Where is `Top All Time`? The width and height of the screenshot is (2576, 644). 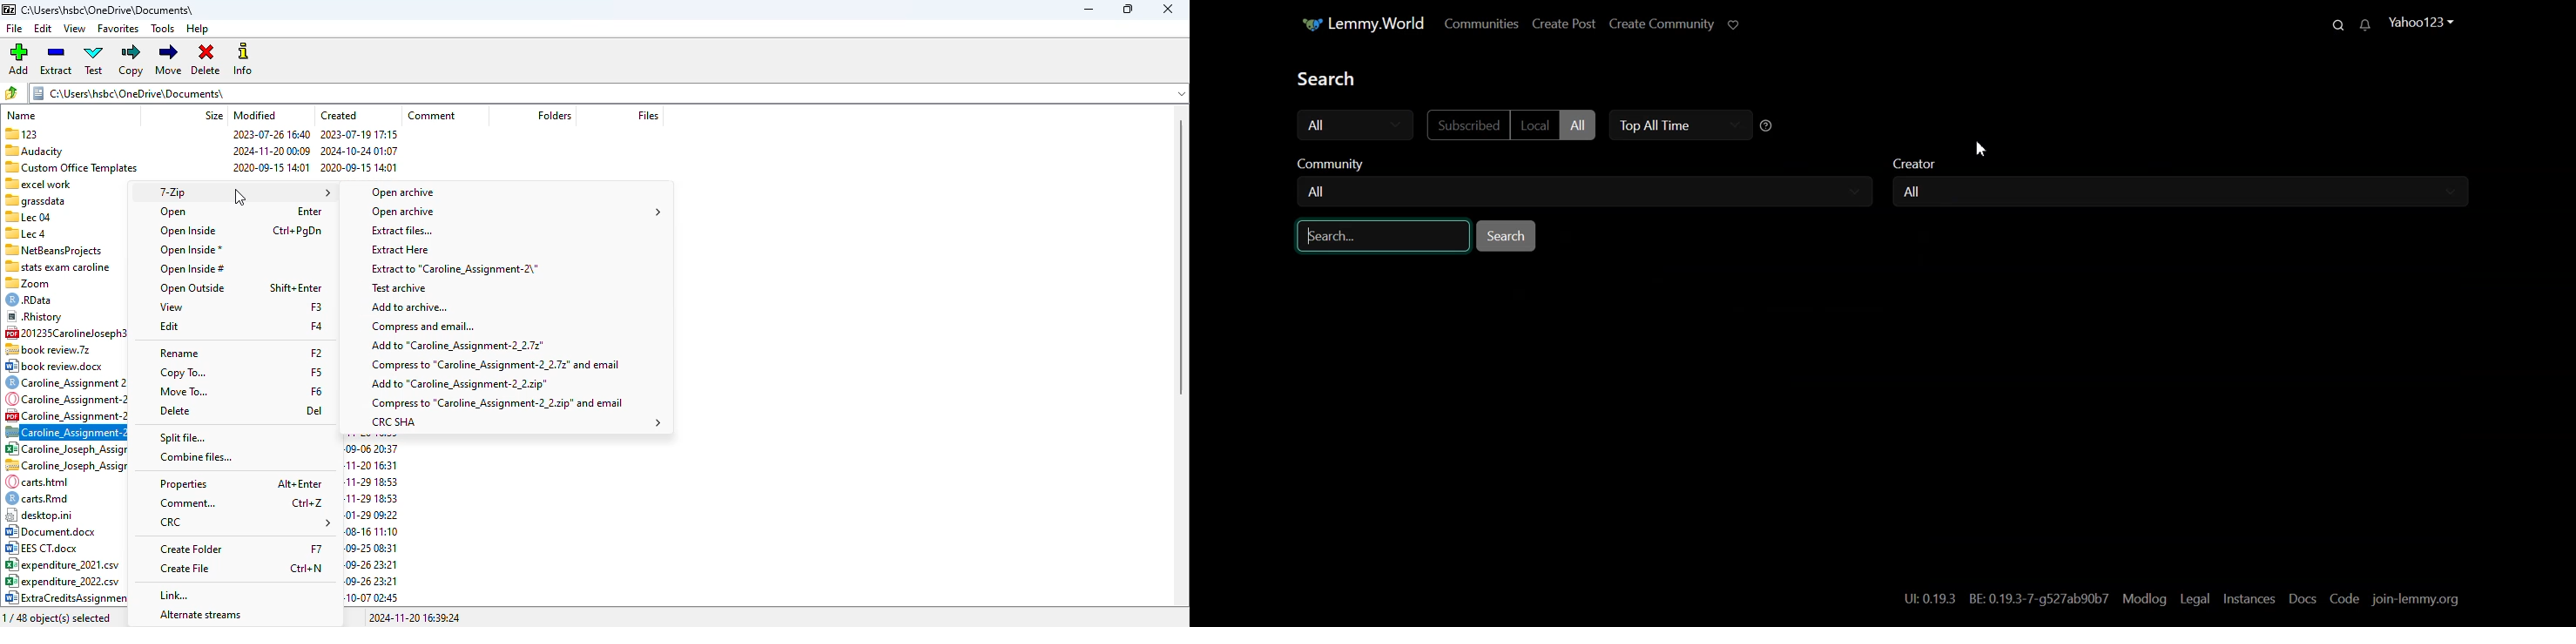 Top All Time is located at coordinates (1677, 126).